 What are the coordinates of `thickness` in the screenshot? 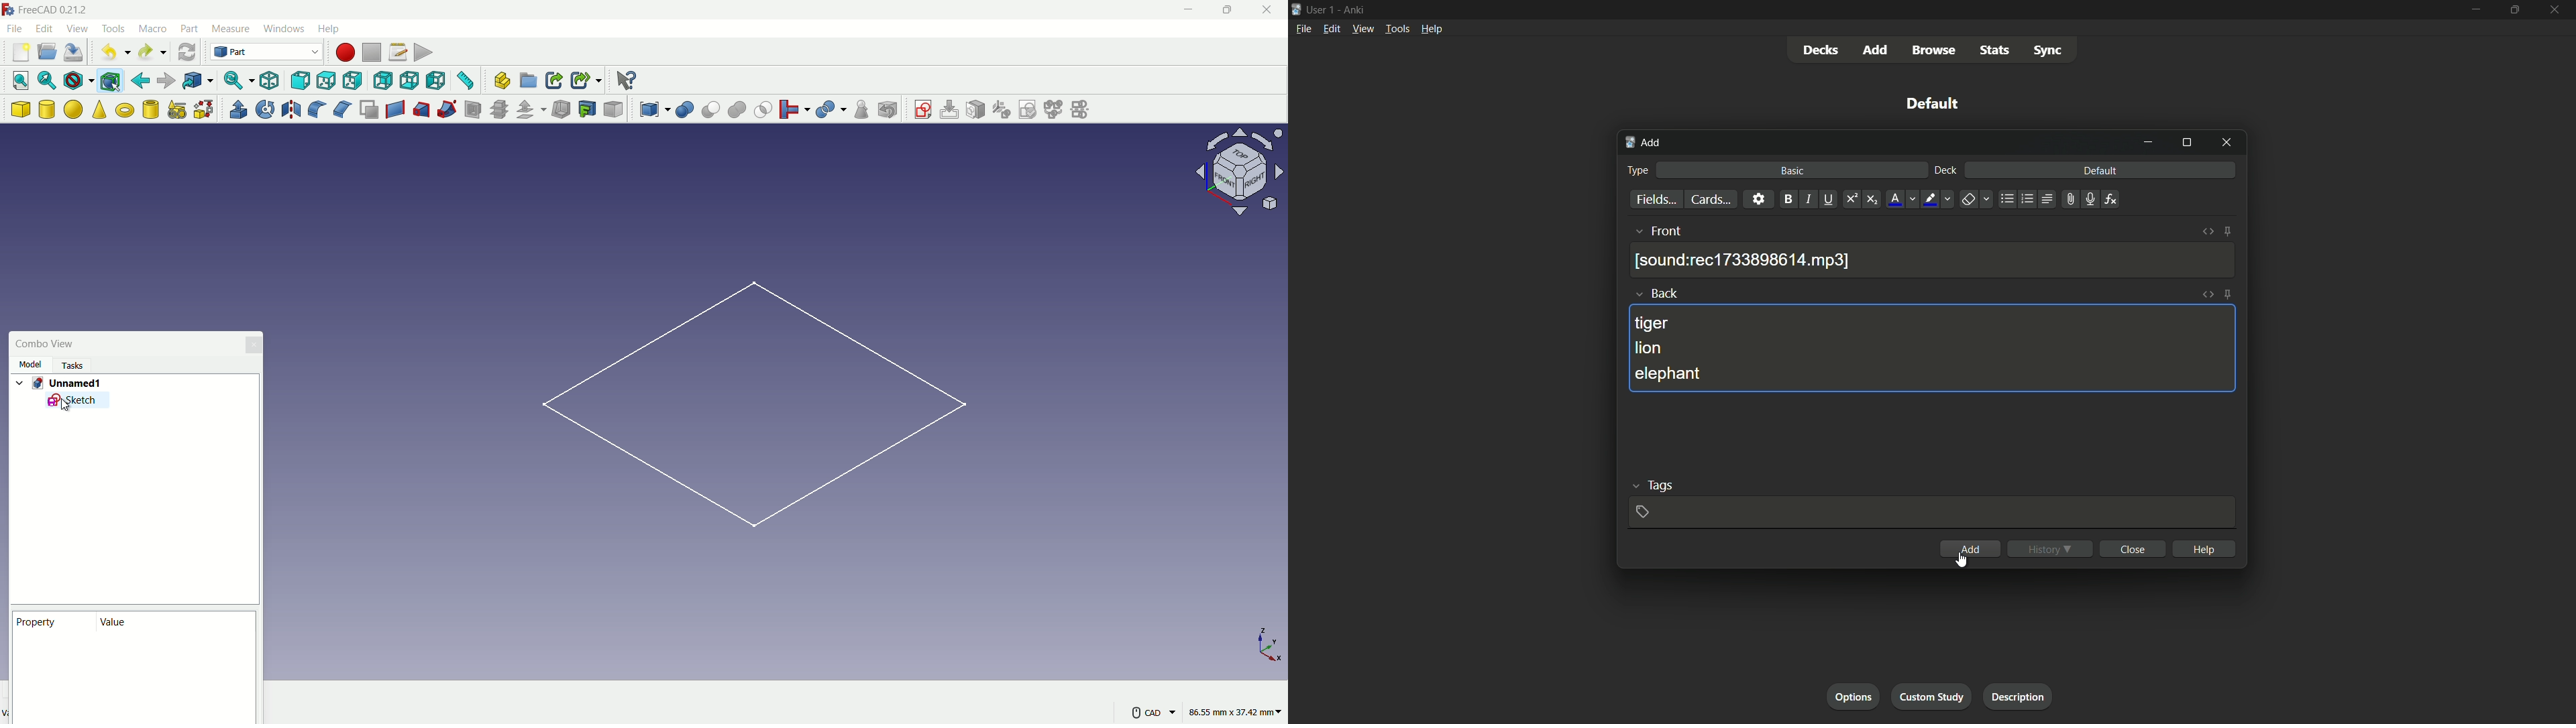 It's located at (563, 110).